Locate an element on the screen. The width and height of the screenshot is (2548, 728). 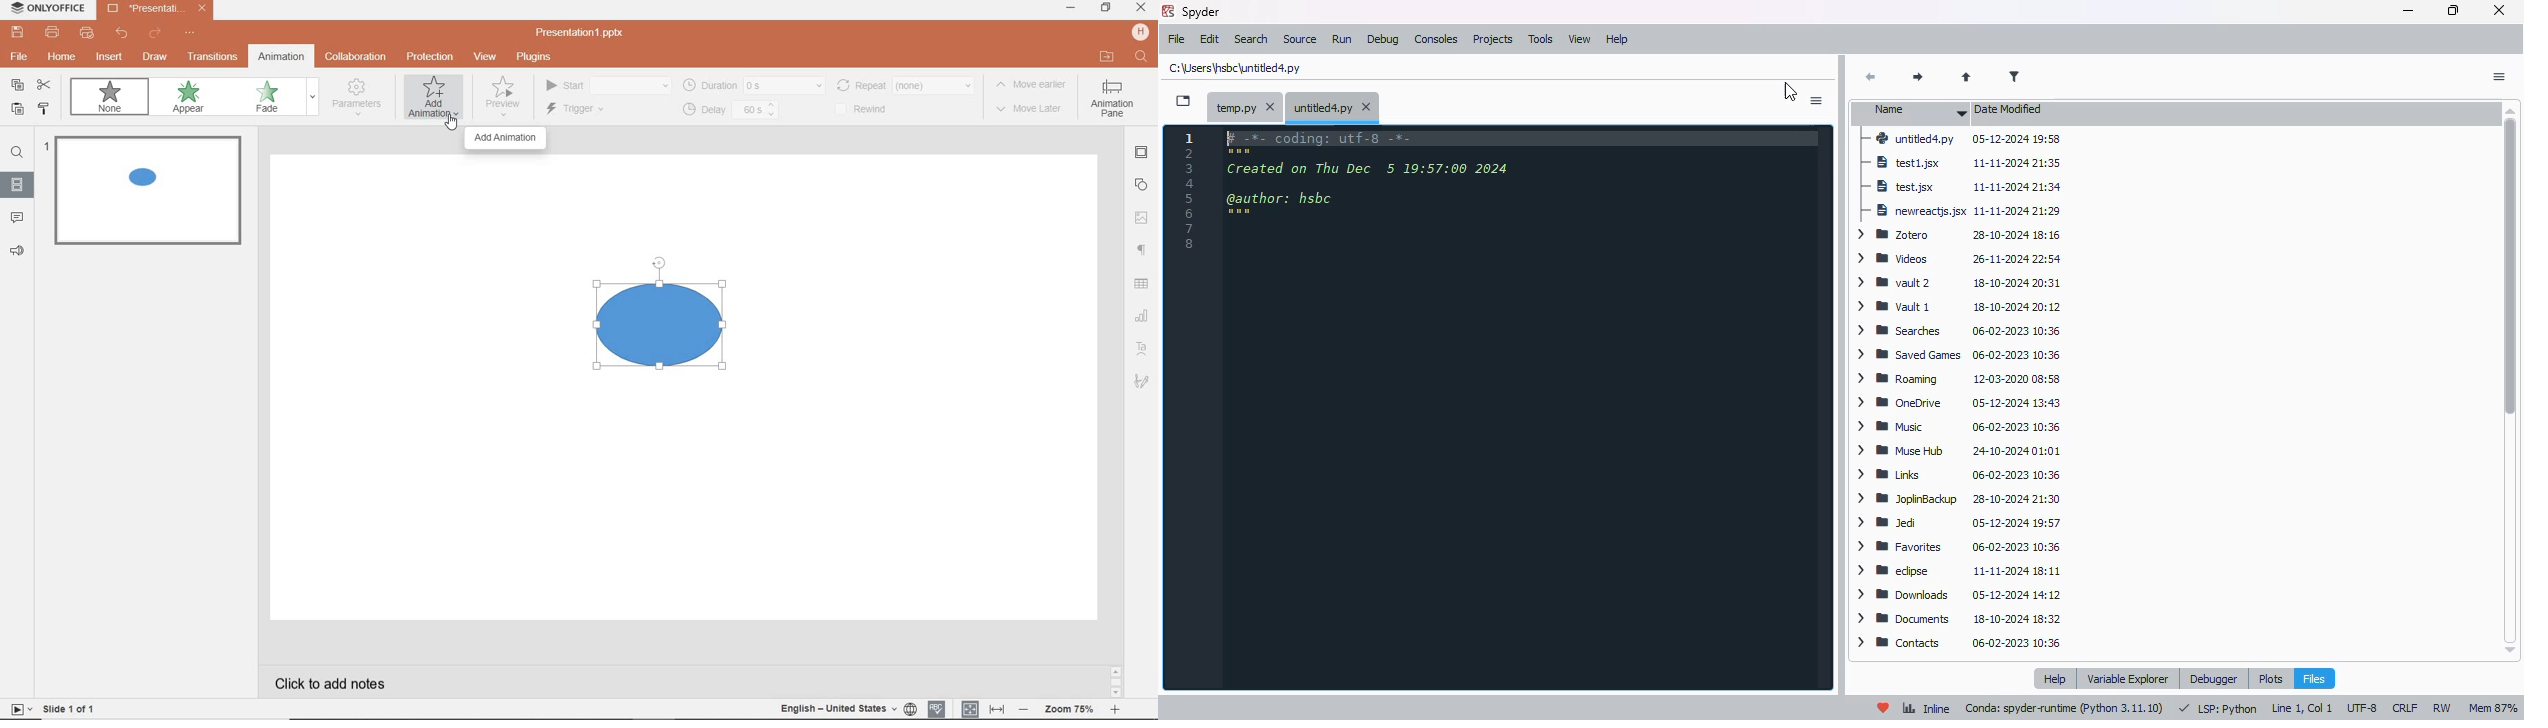
name is located at coordinates (1912, 112).